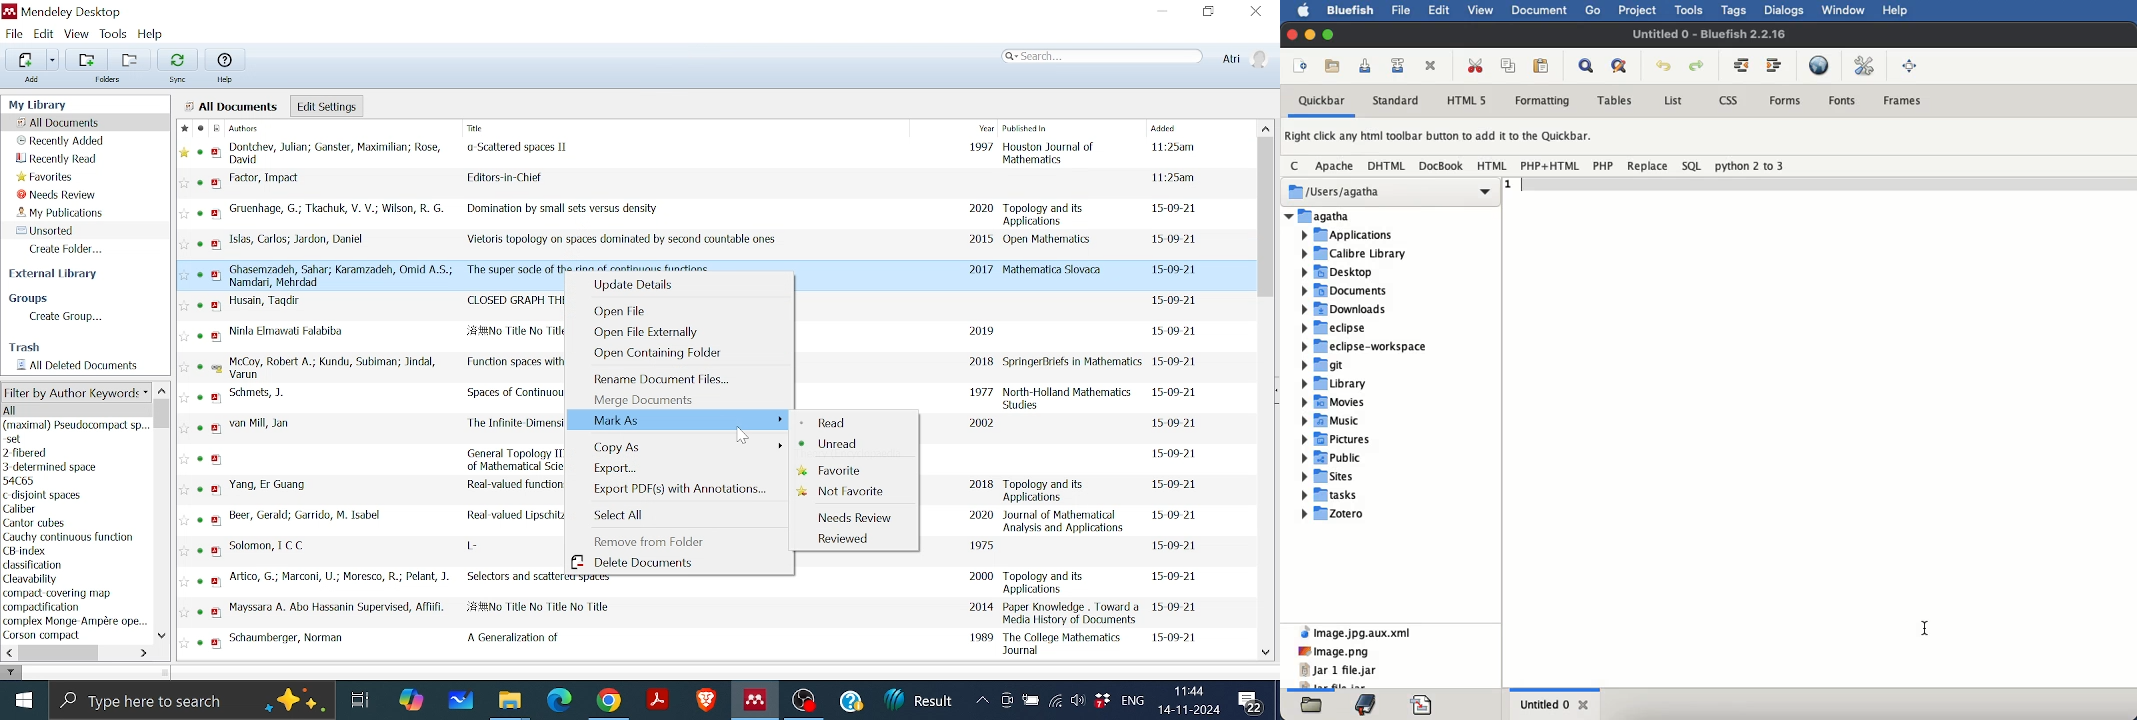 The image size is (2156, 728). Describe the element at coordinates (1304, 11) in the screenshot. I see `apple logo` at that location.